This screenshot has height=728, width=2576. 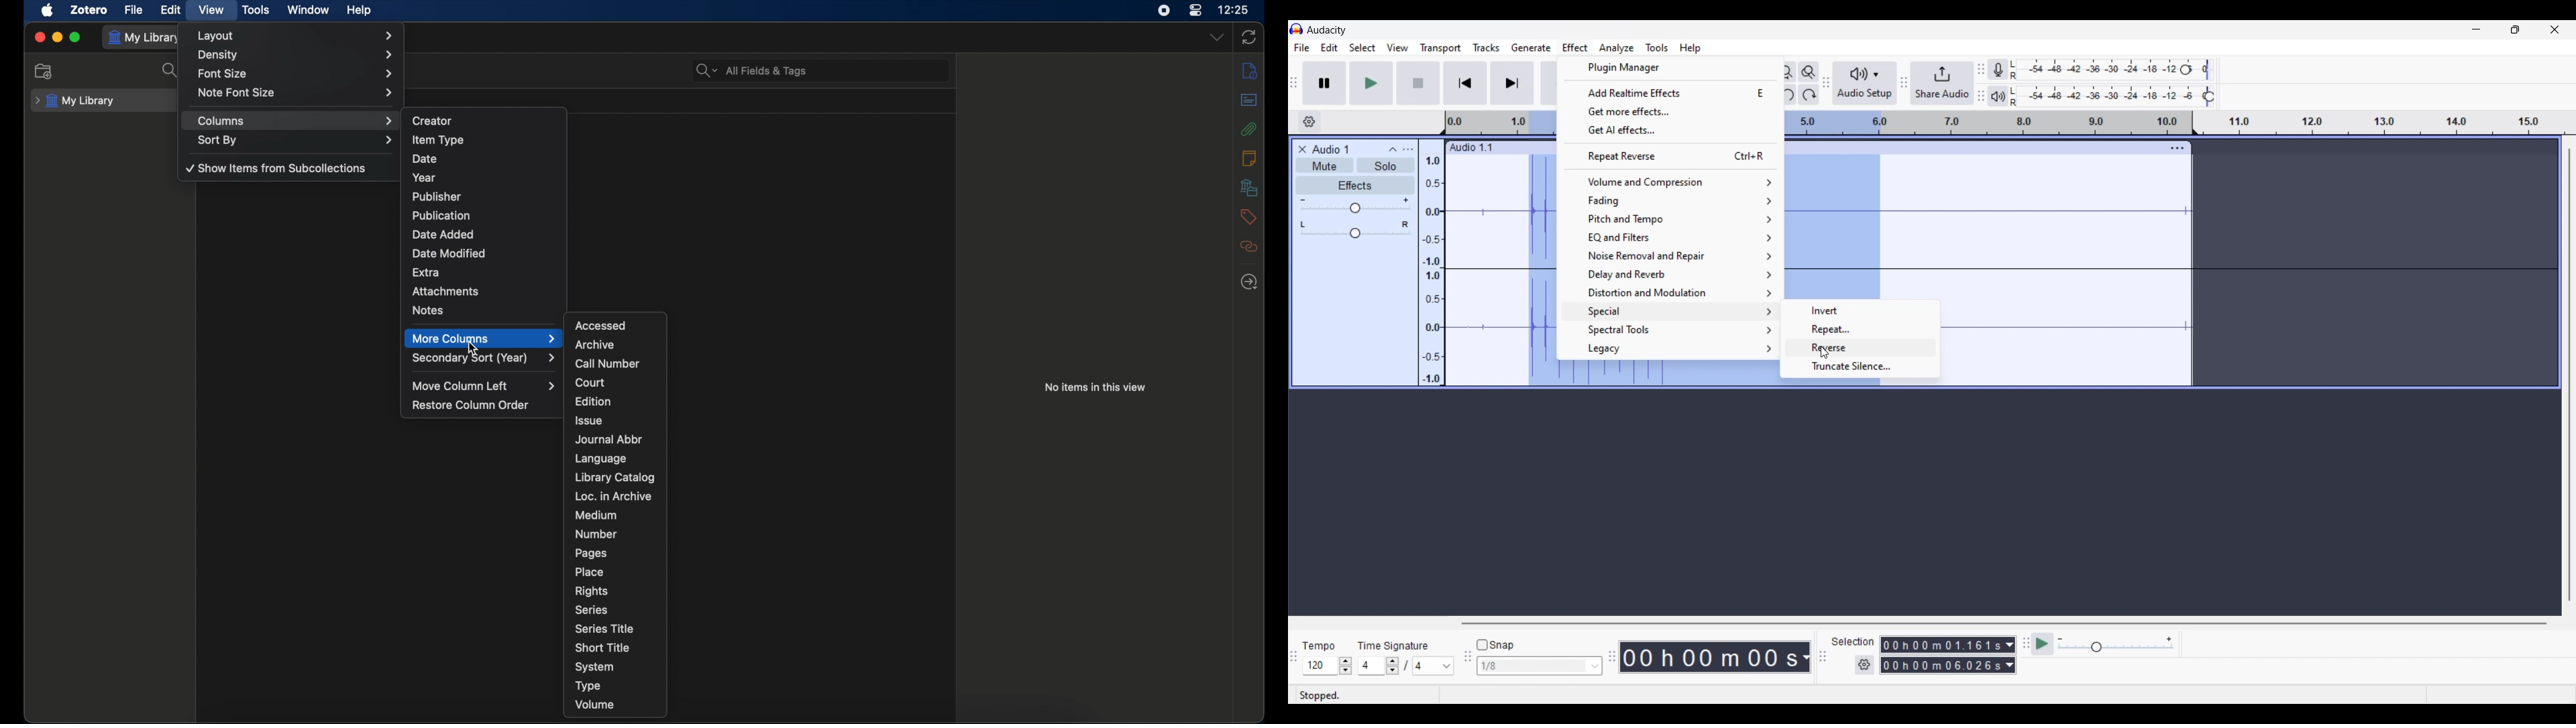 I want to click on Maximum playback speed, so click(x=2169, y=640).